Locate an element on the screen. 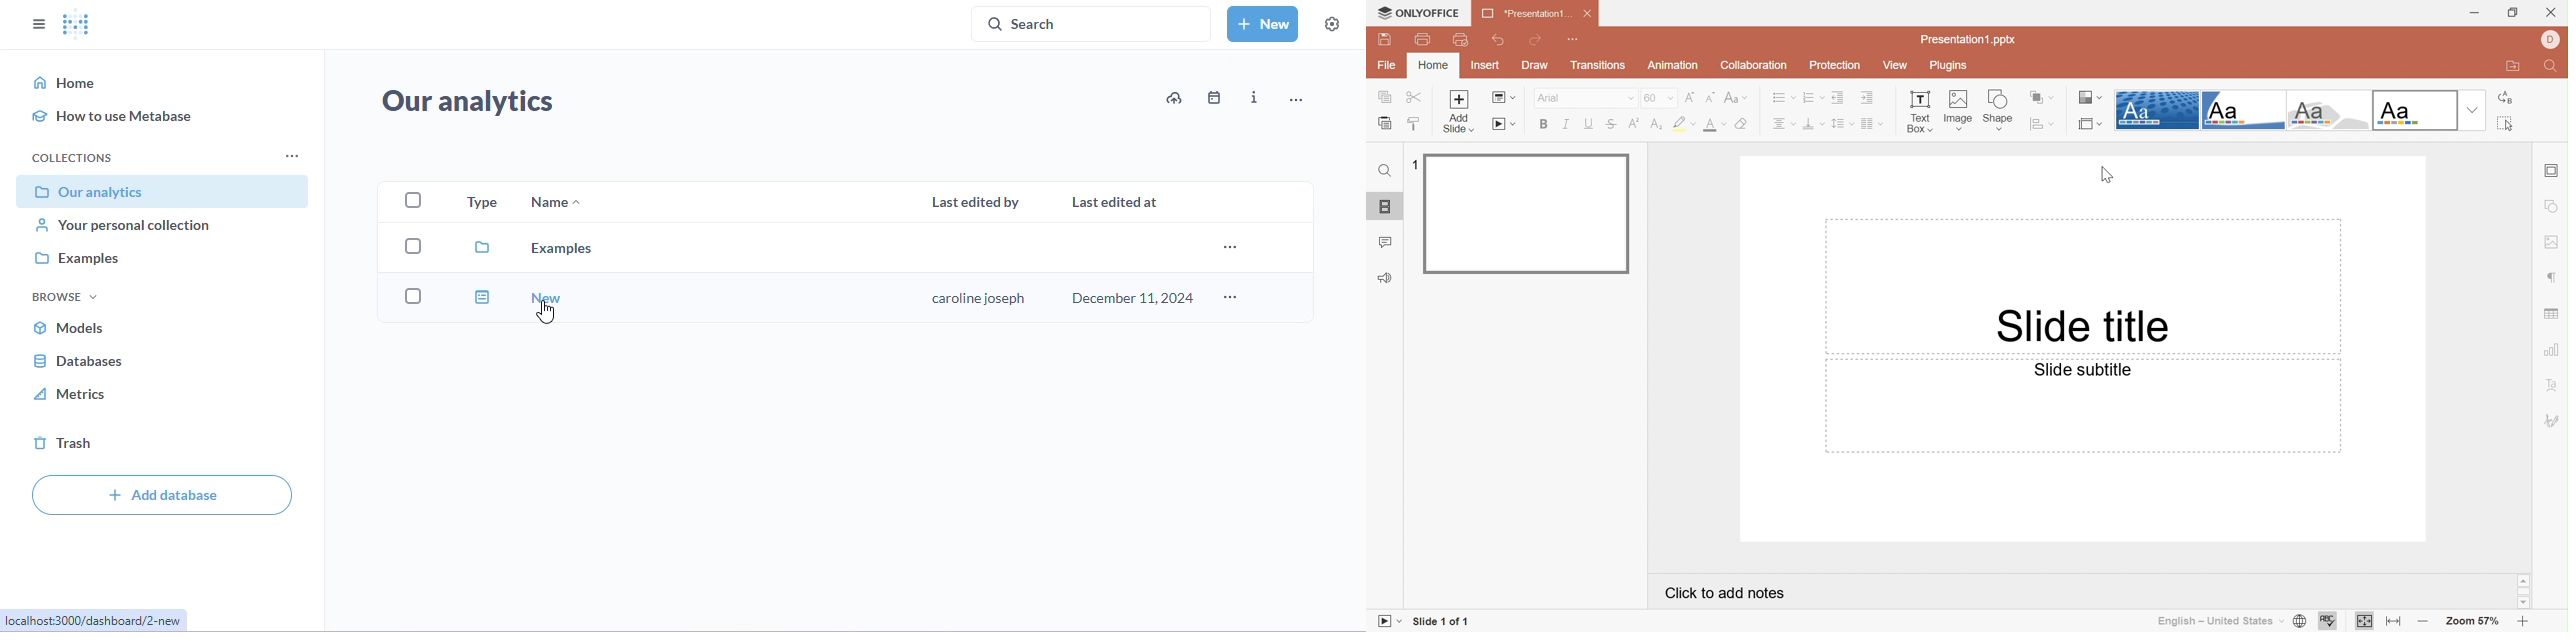 Image resolution: width=2576 pixels, height=644 pixels. Slide 1 of 1 is located at coordinates (1444, 623).